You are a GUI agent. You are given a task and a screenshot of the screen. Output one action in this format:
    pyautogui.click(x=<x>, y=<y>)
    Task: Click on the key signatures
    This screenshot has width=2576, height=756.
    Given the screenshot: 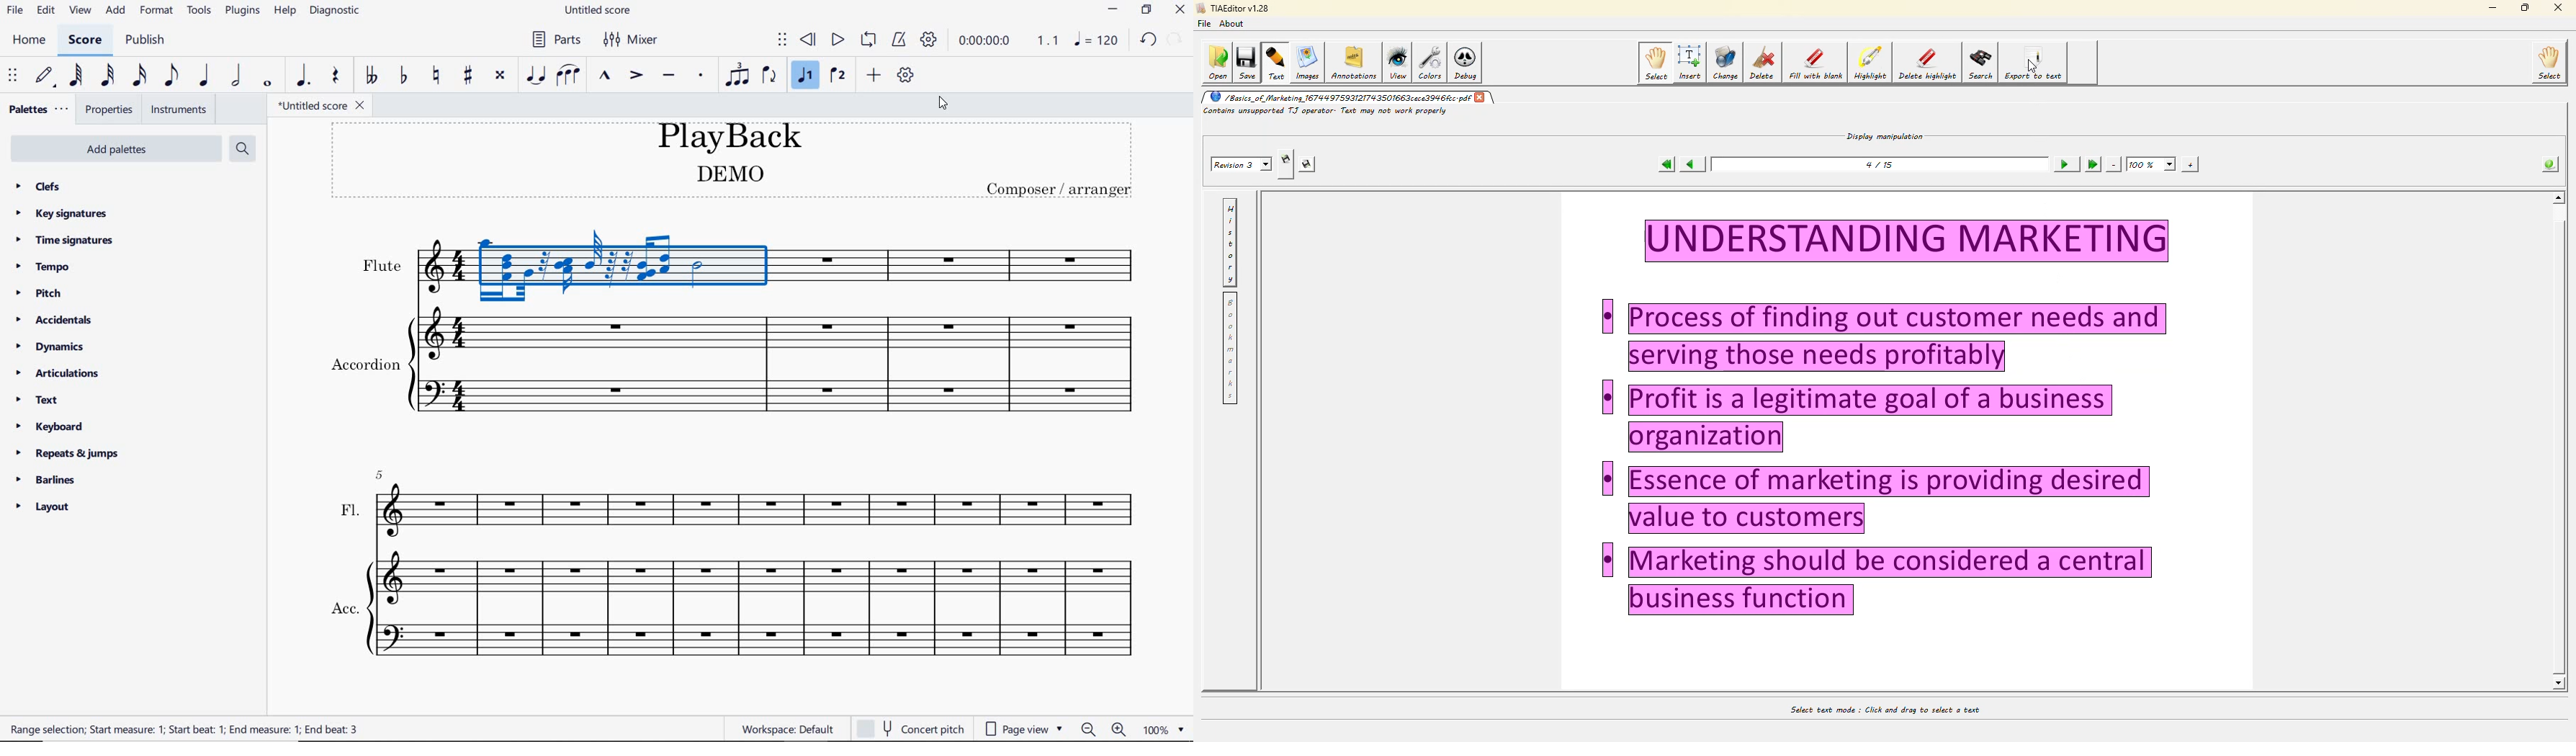 What is the action you would take?
    pyautogui.click(x=66, y=214)
    